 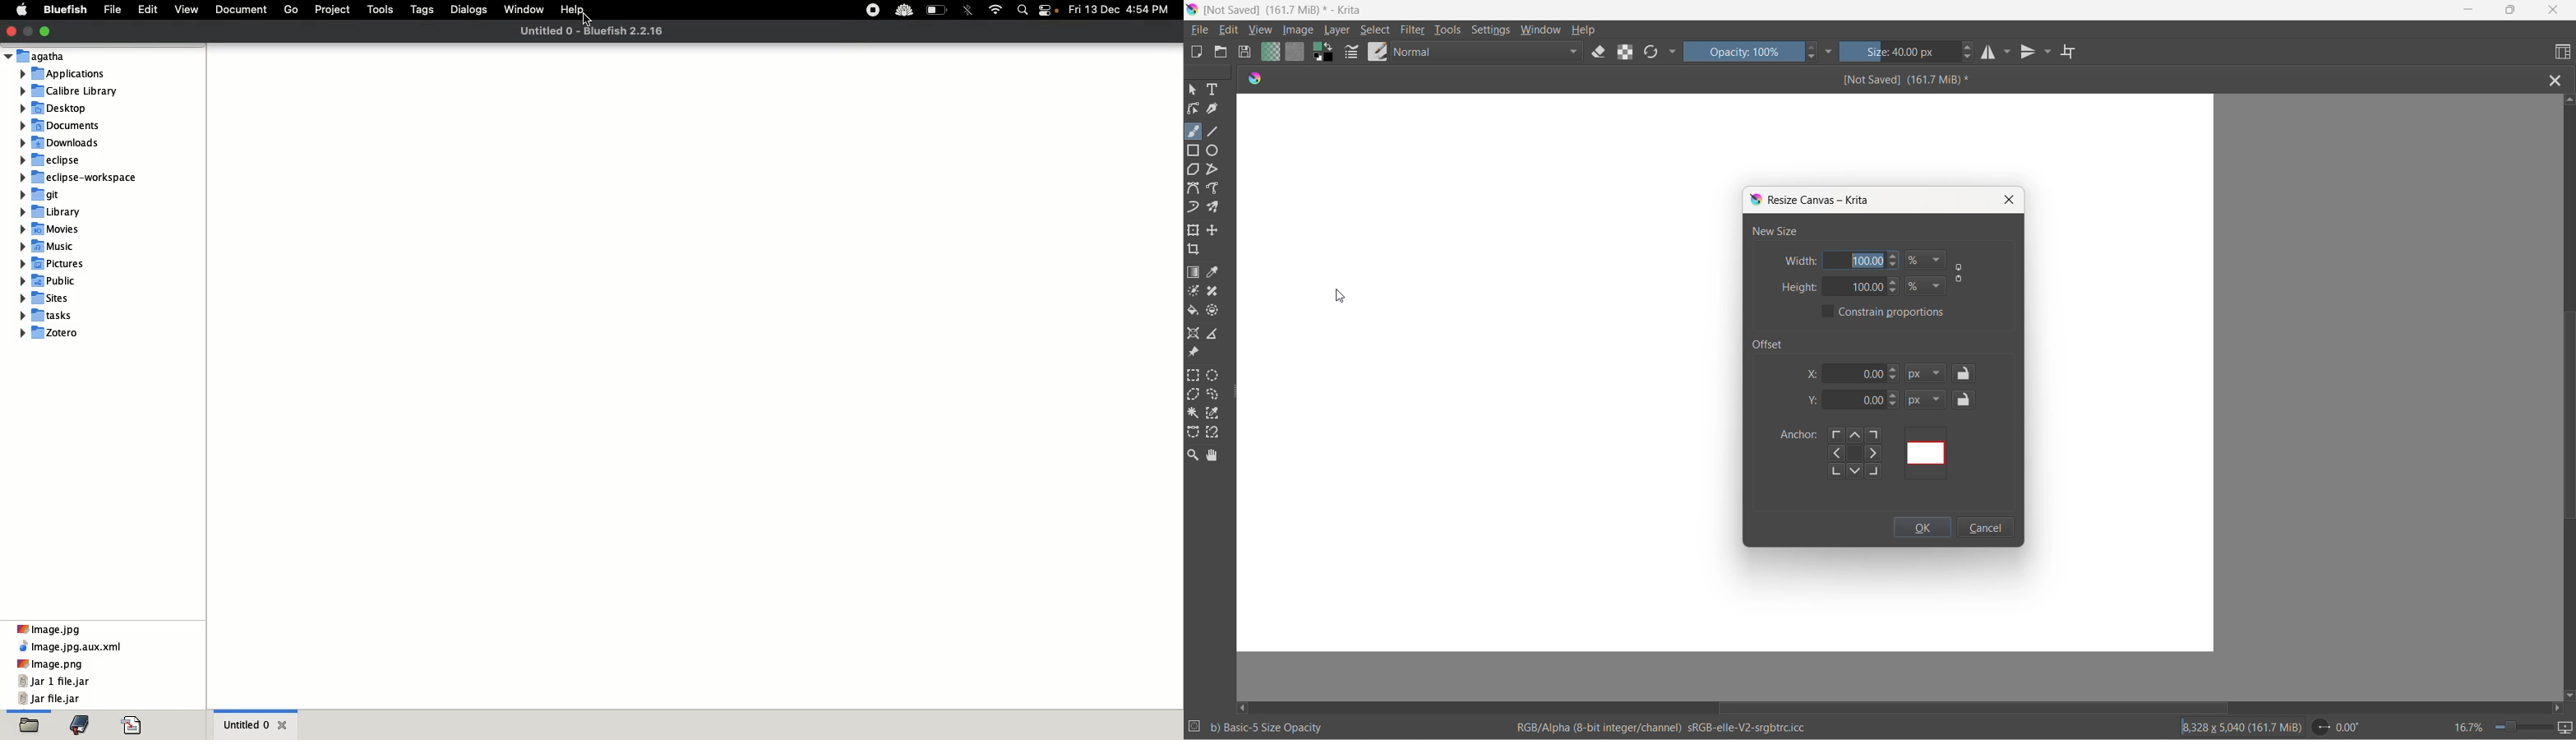 What do you see at coordinates (1965, 399) in the screenshot?
I see `y-axis value lock` at bounding box center [1965, 399].